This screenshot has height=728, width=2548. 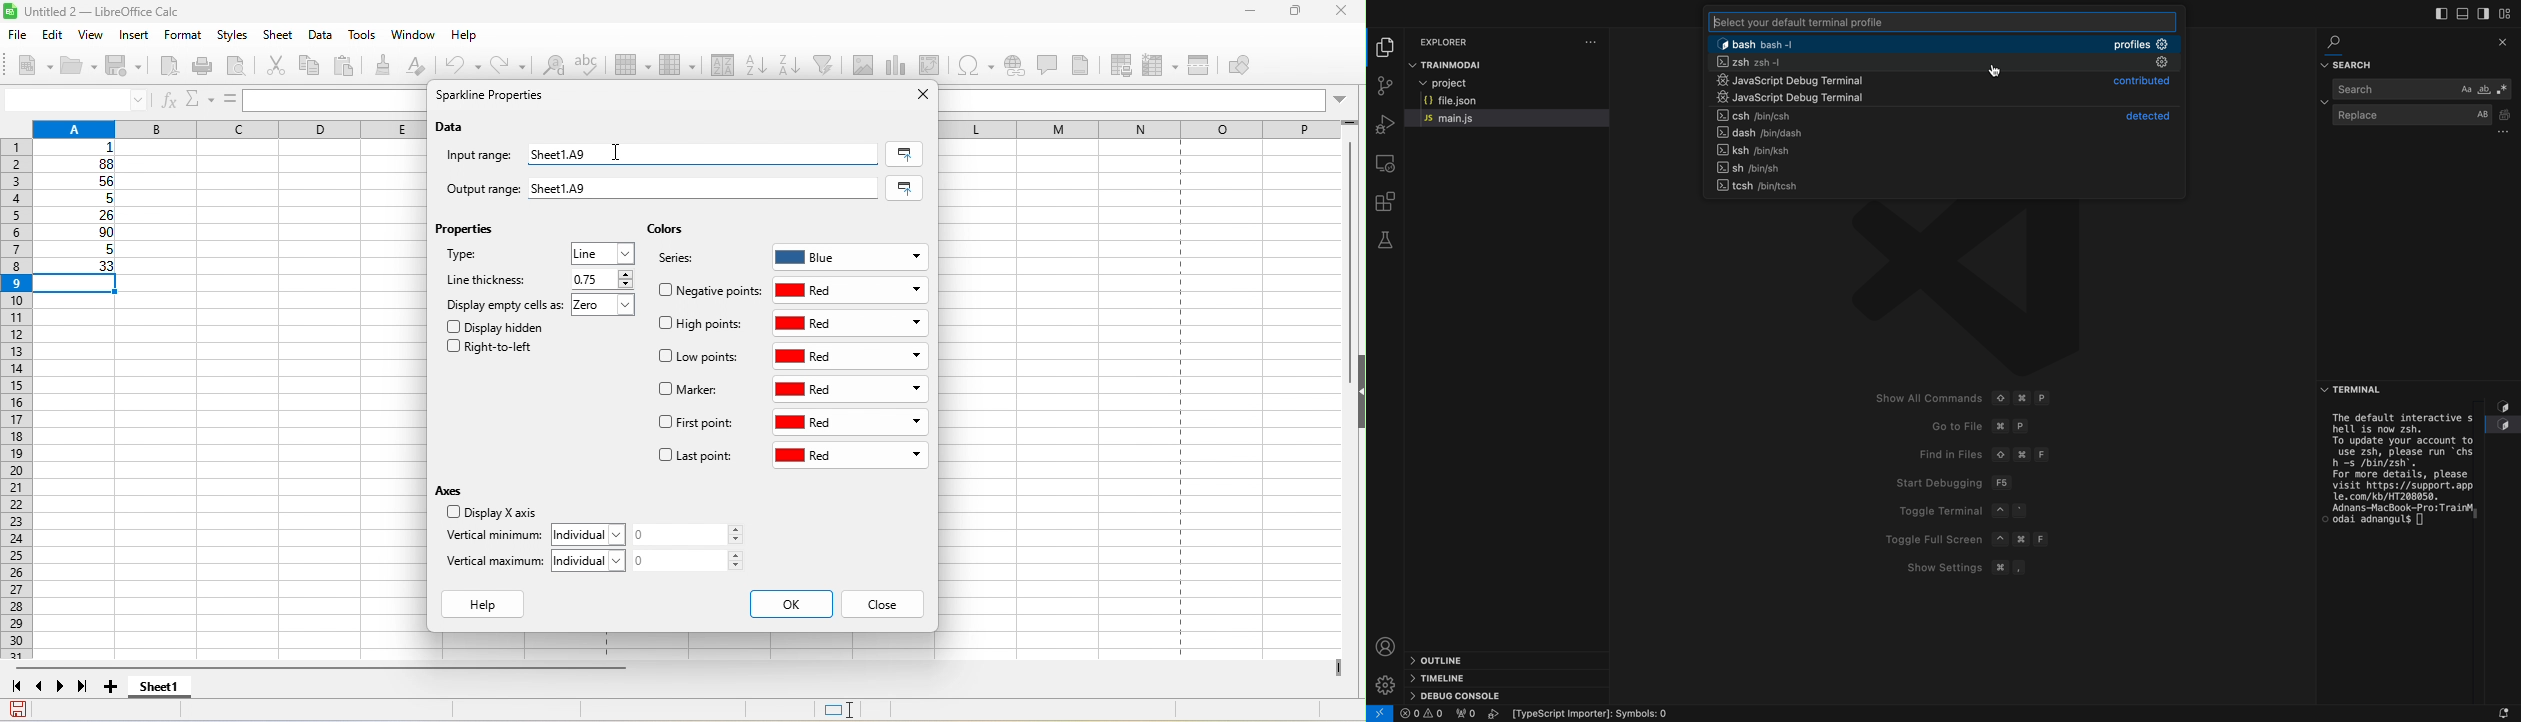 What do you see at coordinates (349, 67) in the screenshot?
I see `paste` at bounding box center [349, 67].